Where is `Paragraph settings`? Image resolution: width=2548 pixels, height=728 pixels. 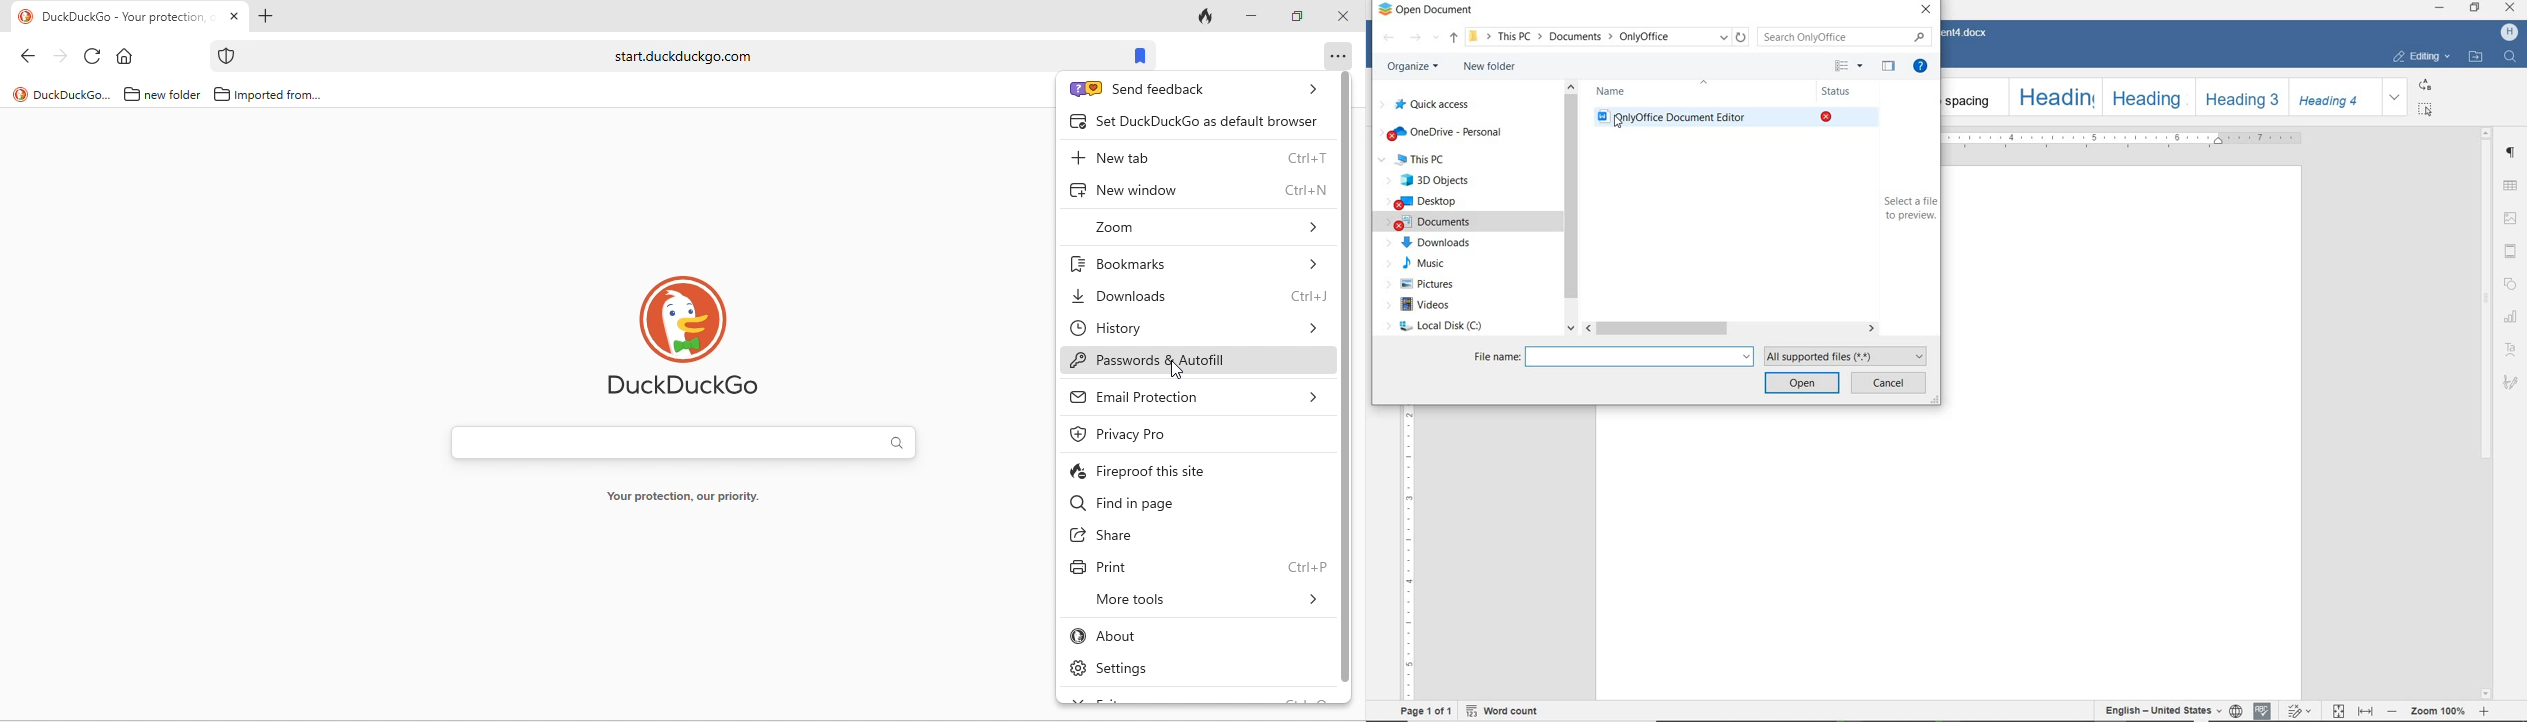
Paragraph settings is located at coordinates (2513, 153).